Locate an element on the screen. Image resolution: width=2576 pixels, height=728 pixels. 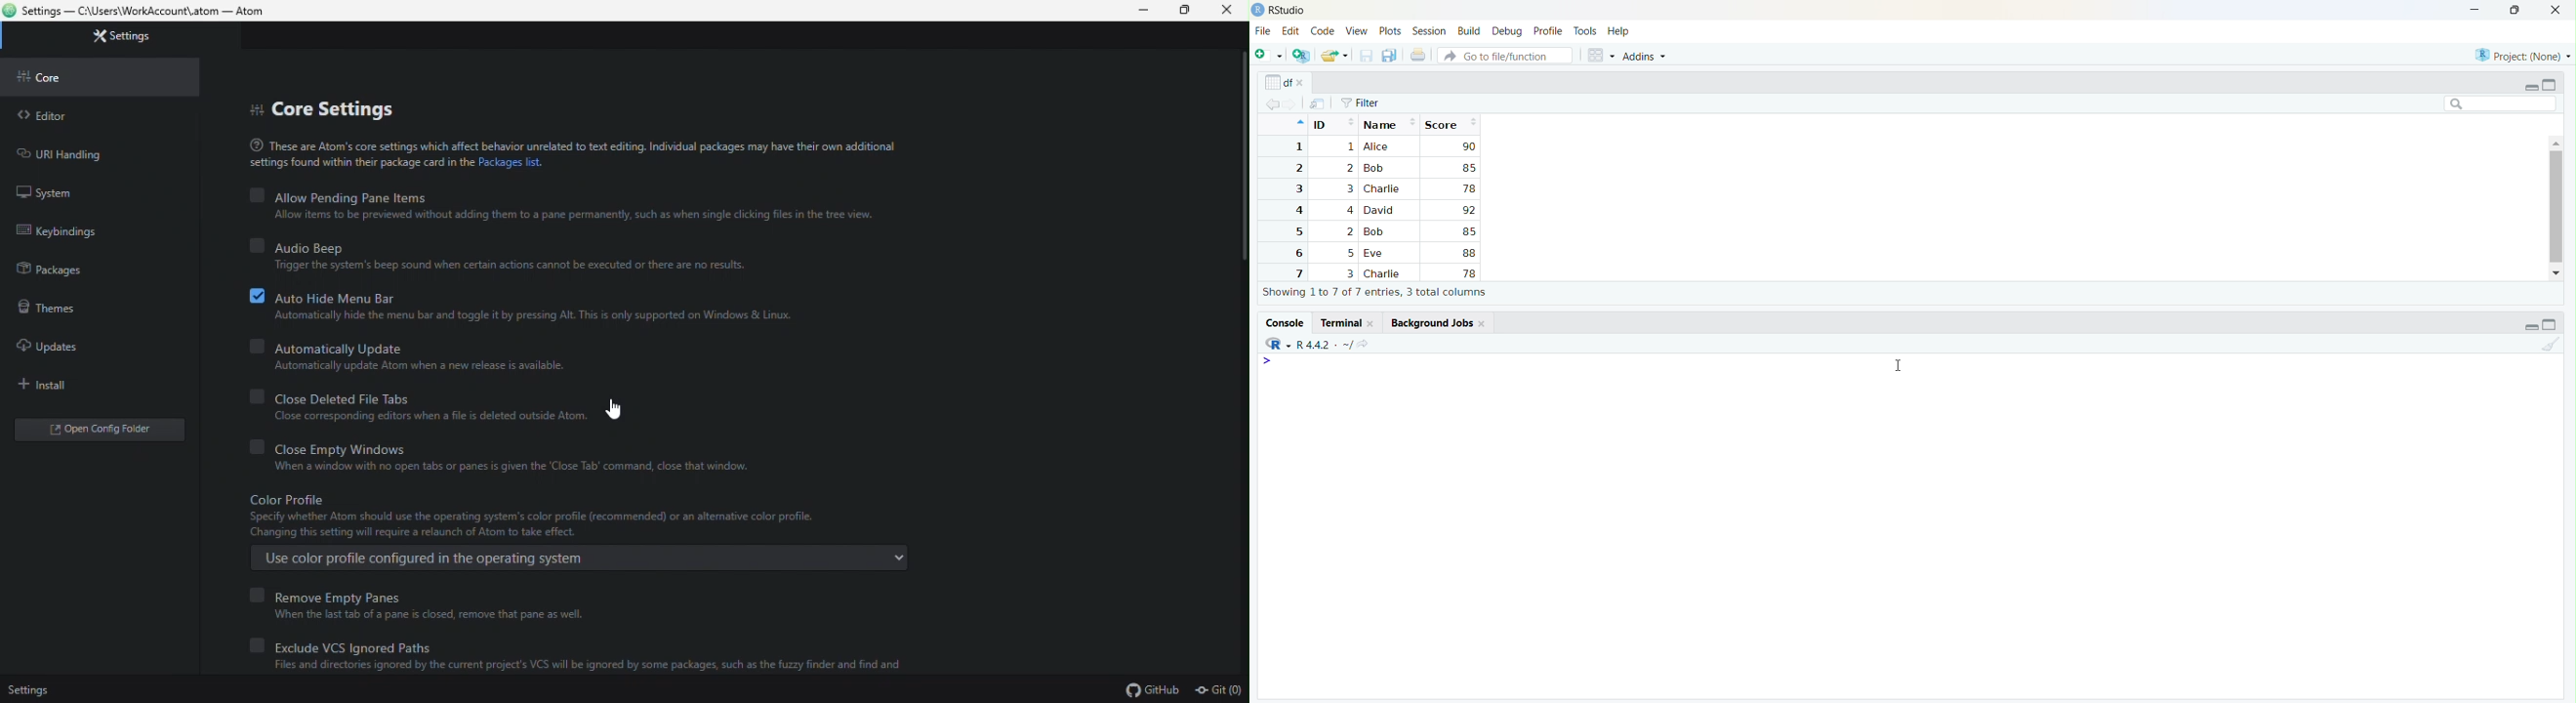
78 is located at coordinates (1469, 189).